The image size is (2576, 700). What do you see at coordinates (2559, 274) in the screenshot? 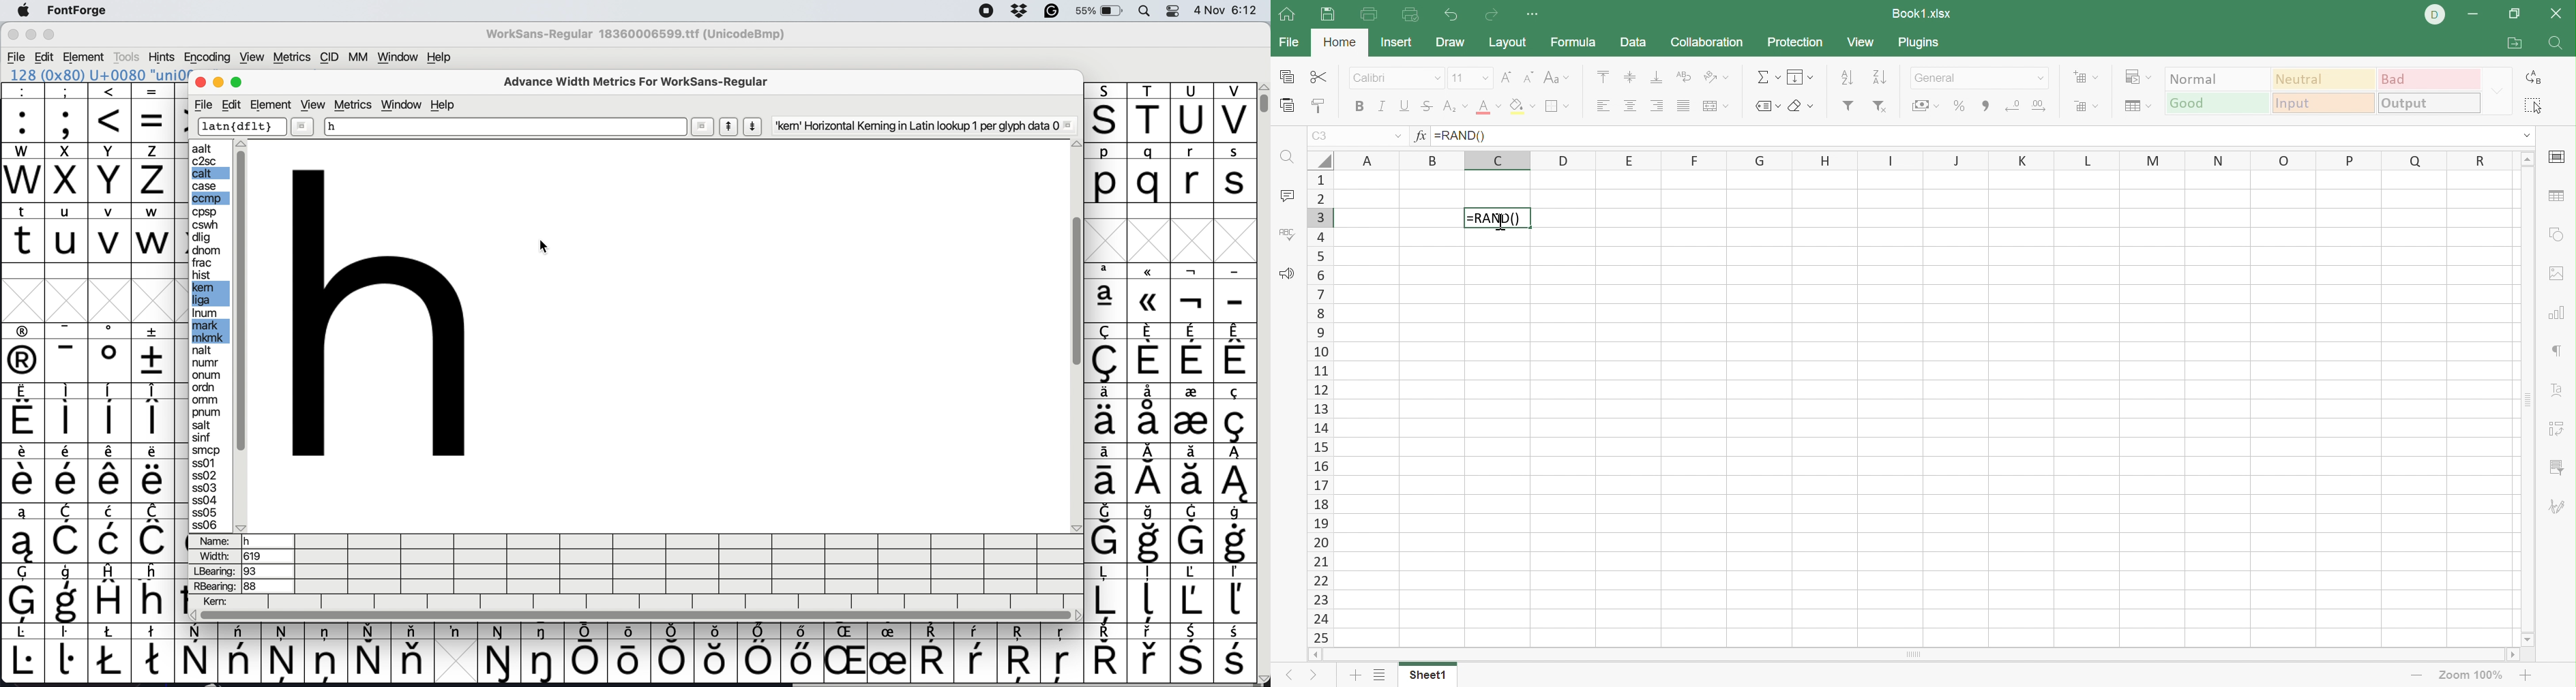
I see `Image settings` at bounding box center [2559, 274].